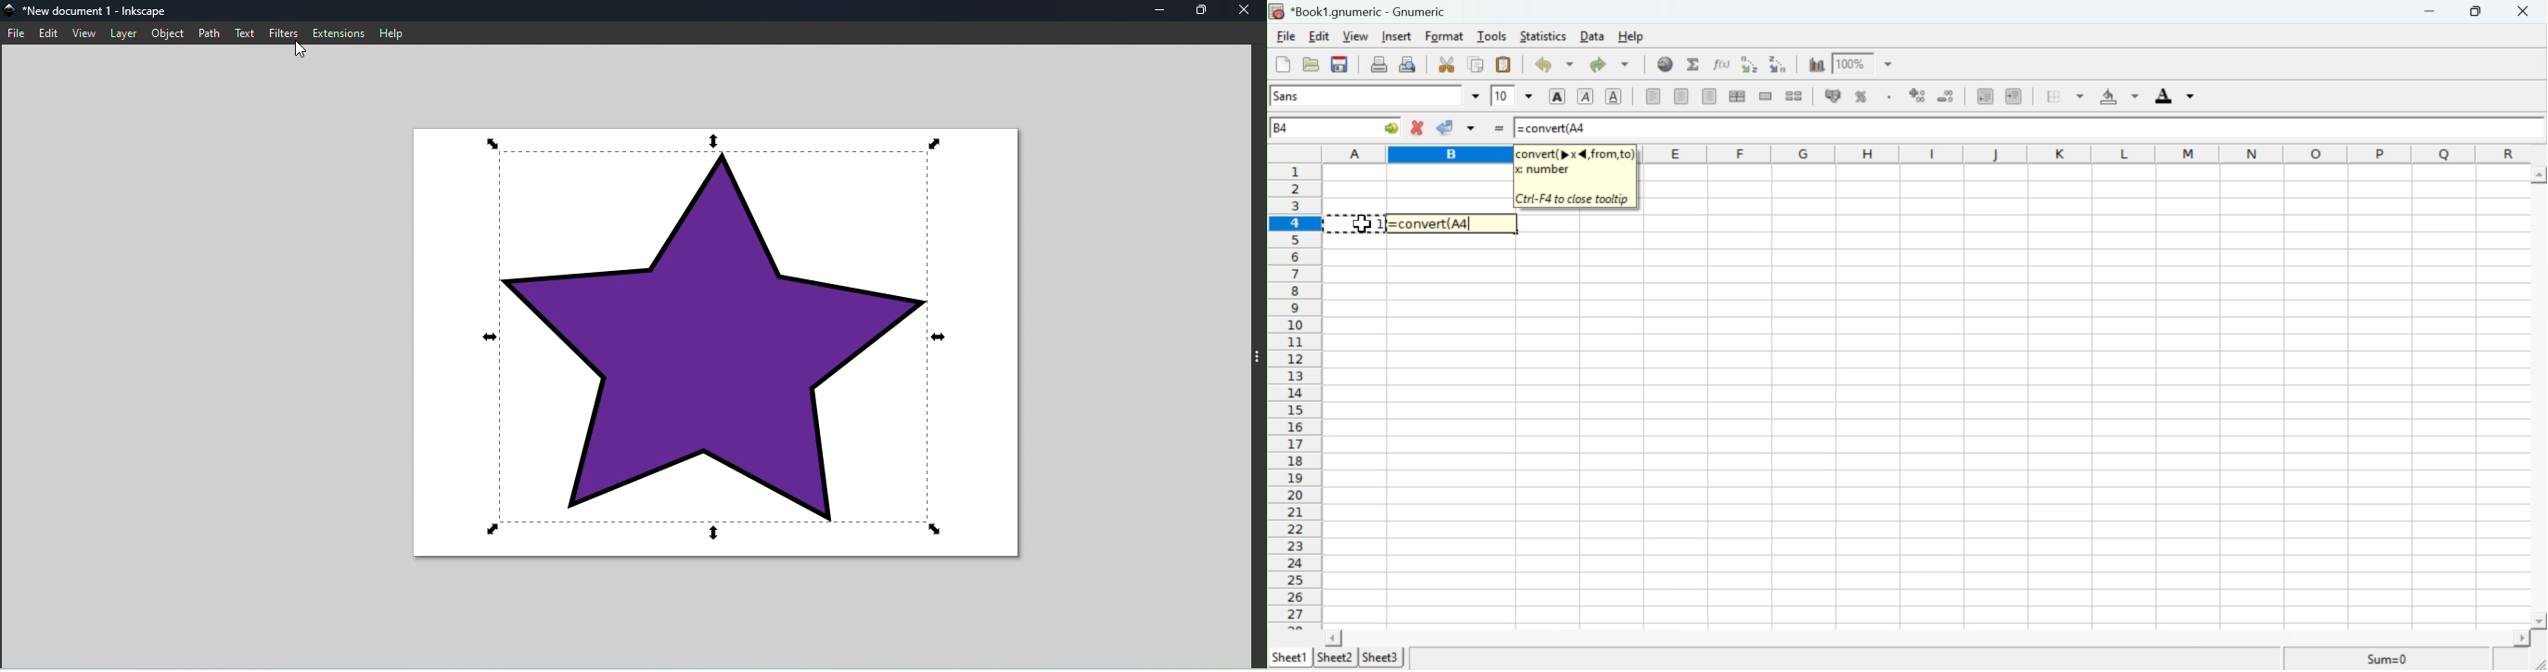 The image size is (2548, 672). I want to click on Sheet 1, so click(1292, 657).